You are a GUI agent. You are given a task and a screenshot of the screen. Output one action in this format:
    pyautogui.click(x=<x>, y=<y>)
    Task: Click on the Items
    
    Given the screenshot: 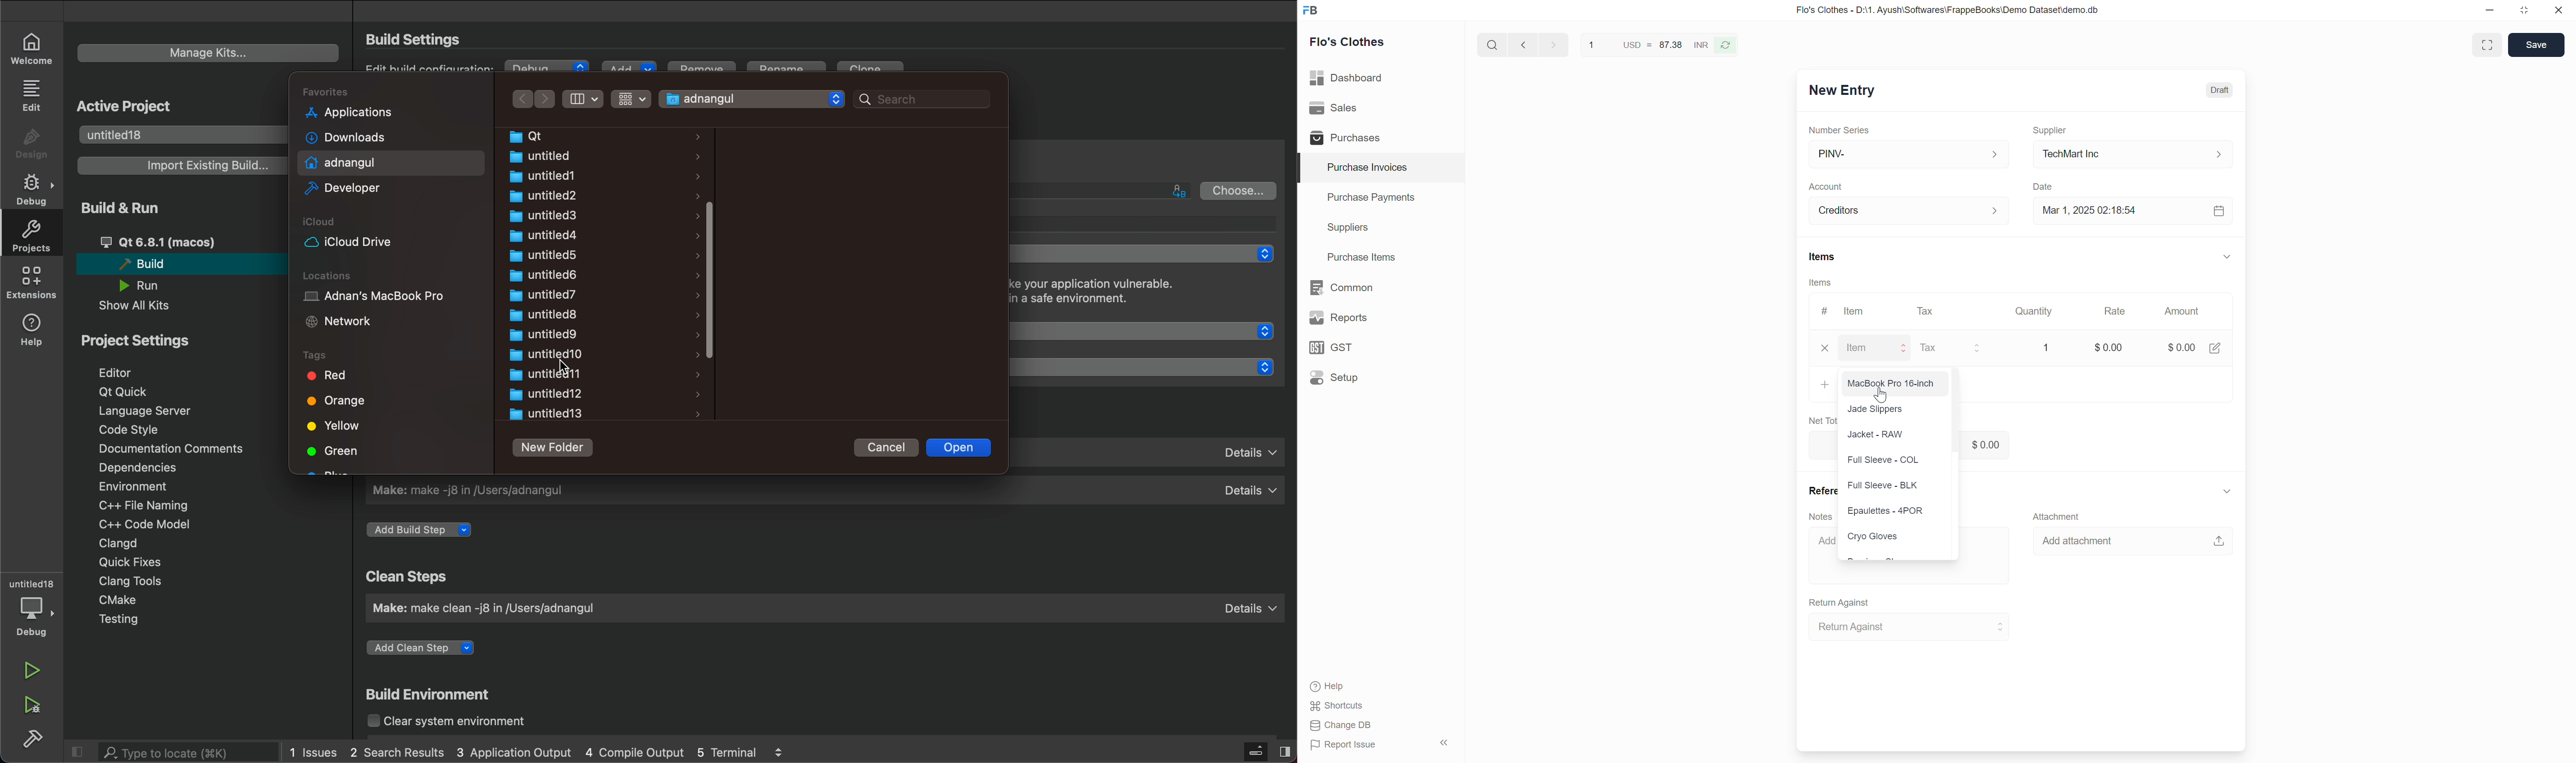 What is the action you would take?
    pyautogui.click(x=1823, y=257)
    